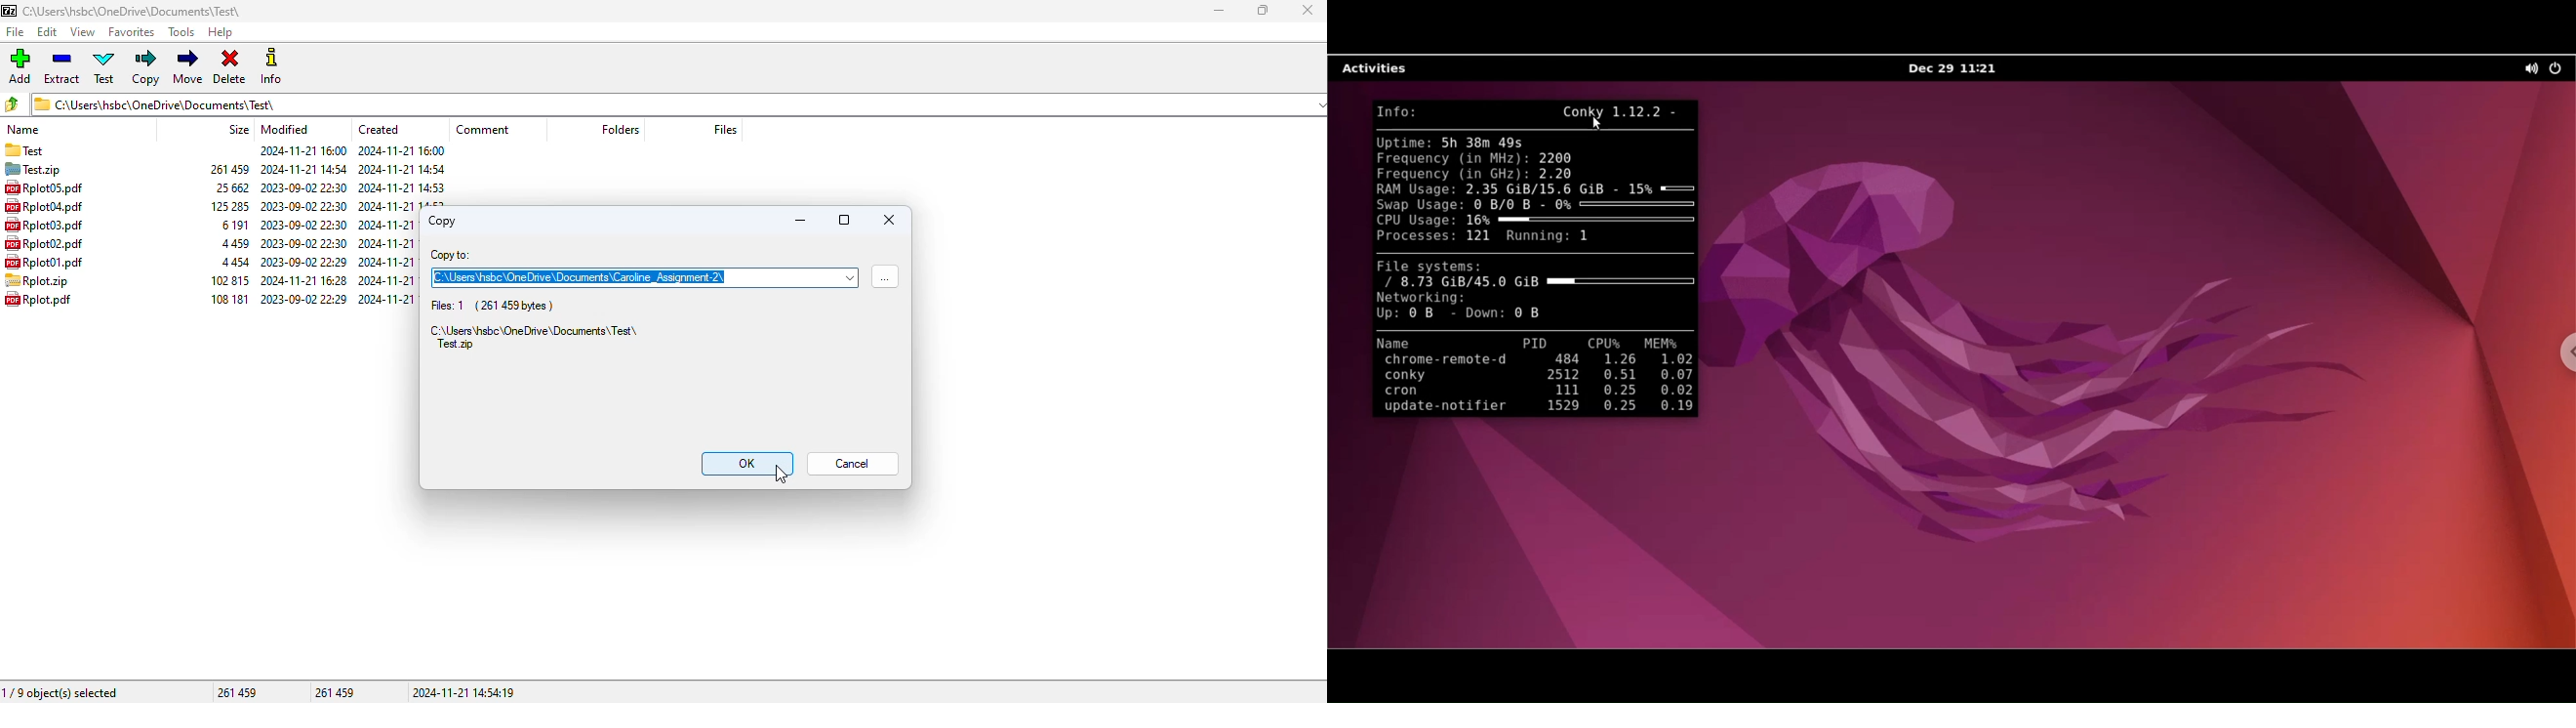 The height and width of the screenshot is (728, 2576). What do you see at coordinates (180, 32) in the screenshot?
I see `tools` at bounding box center [180, 32].